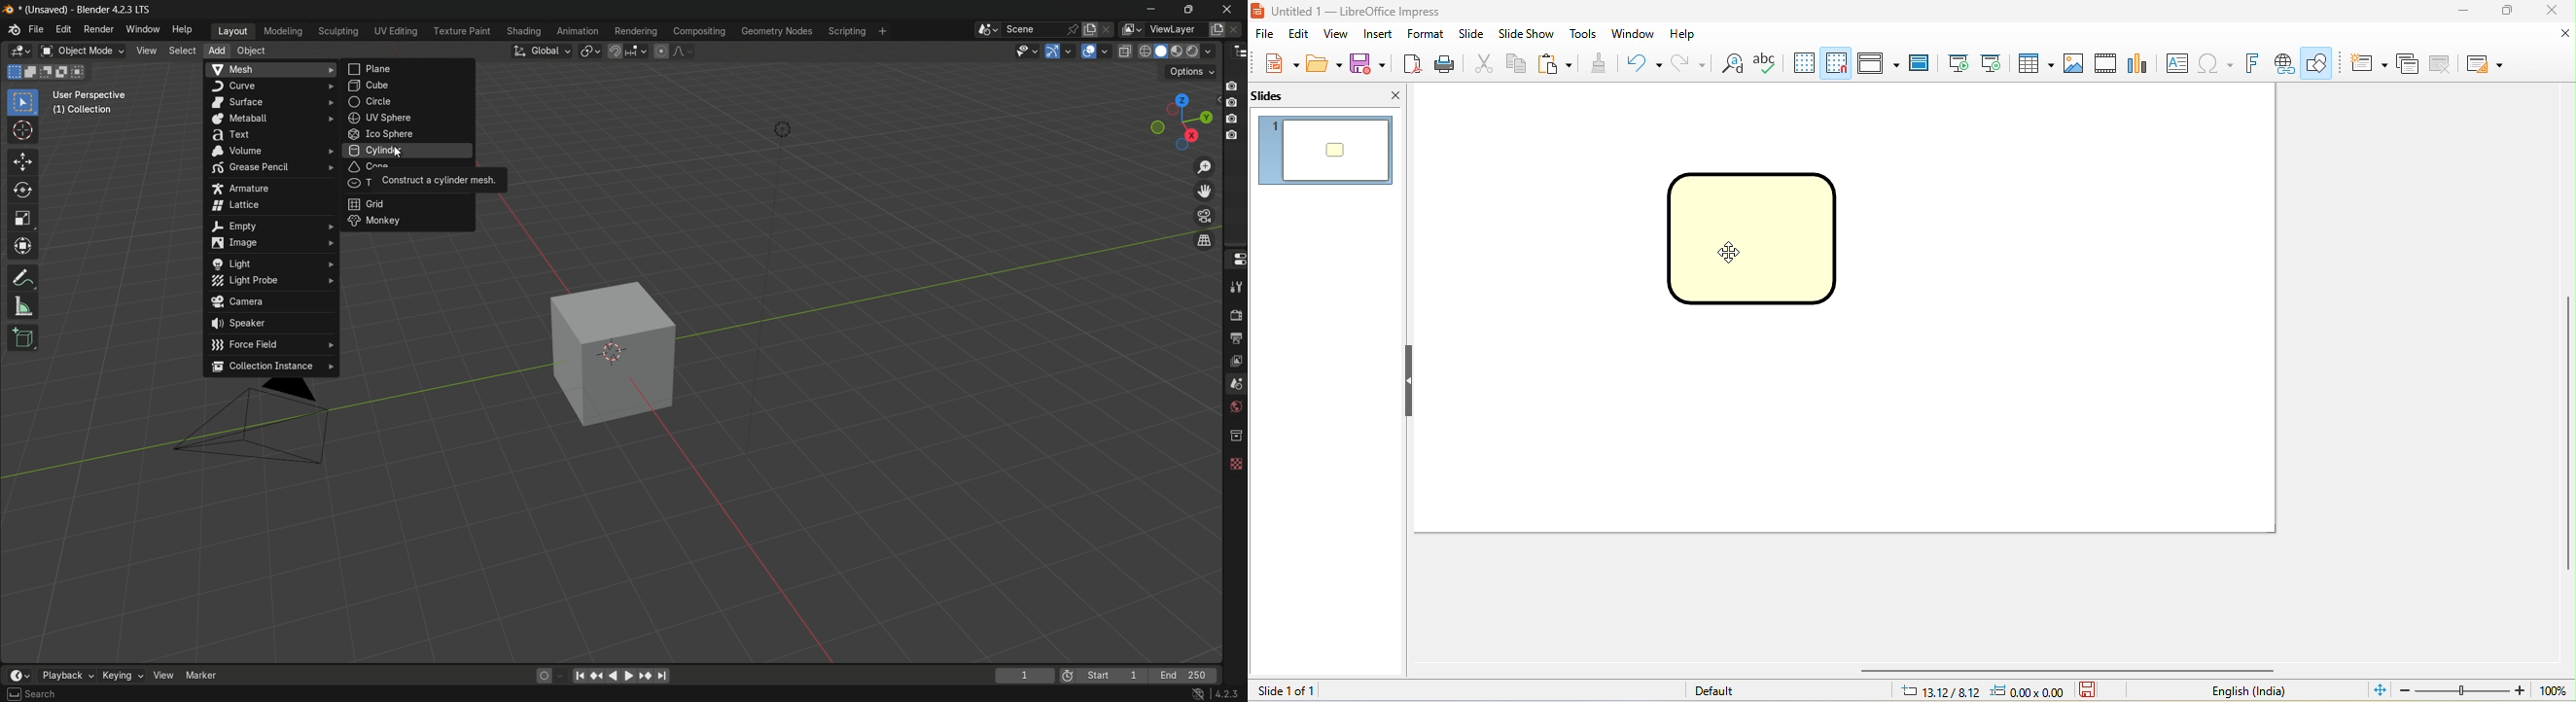  I want to click on fontwork text, so click(2255, 63).